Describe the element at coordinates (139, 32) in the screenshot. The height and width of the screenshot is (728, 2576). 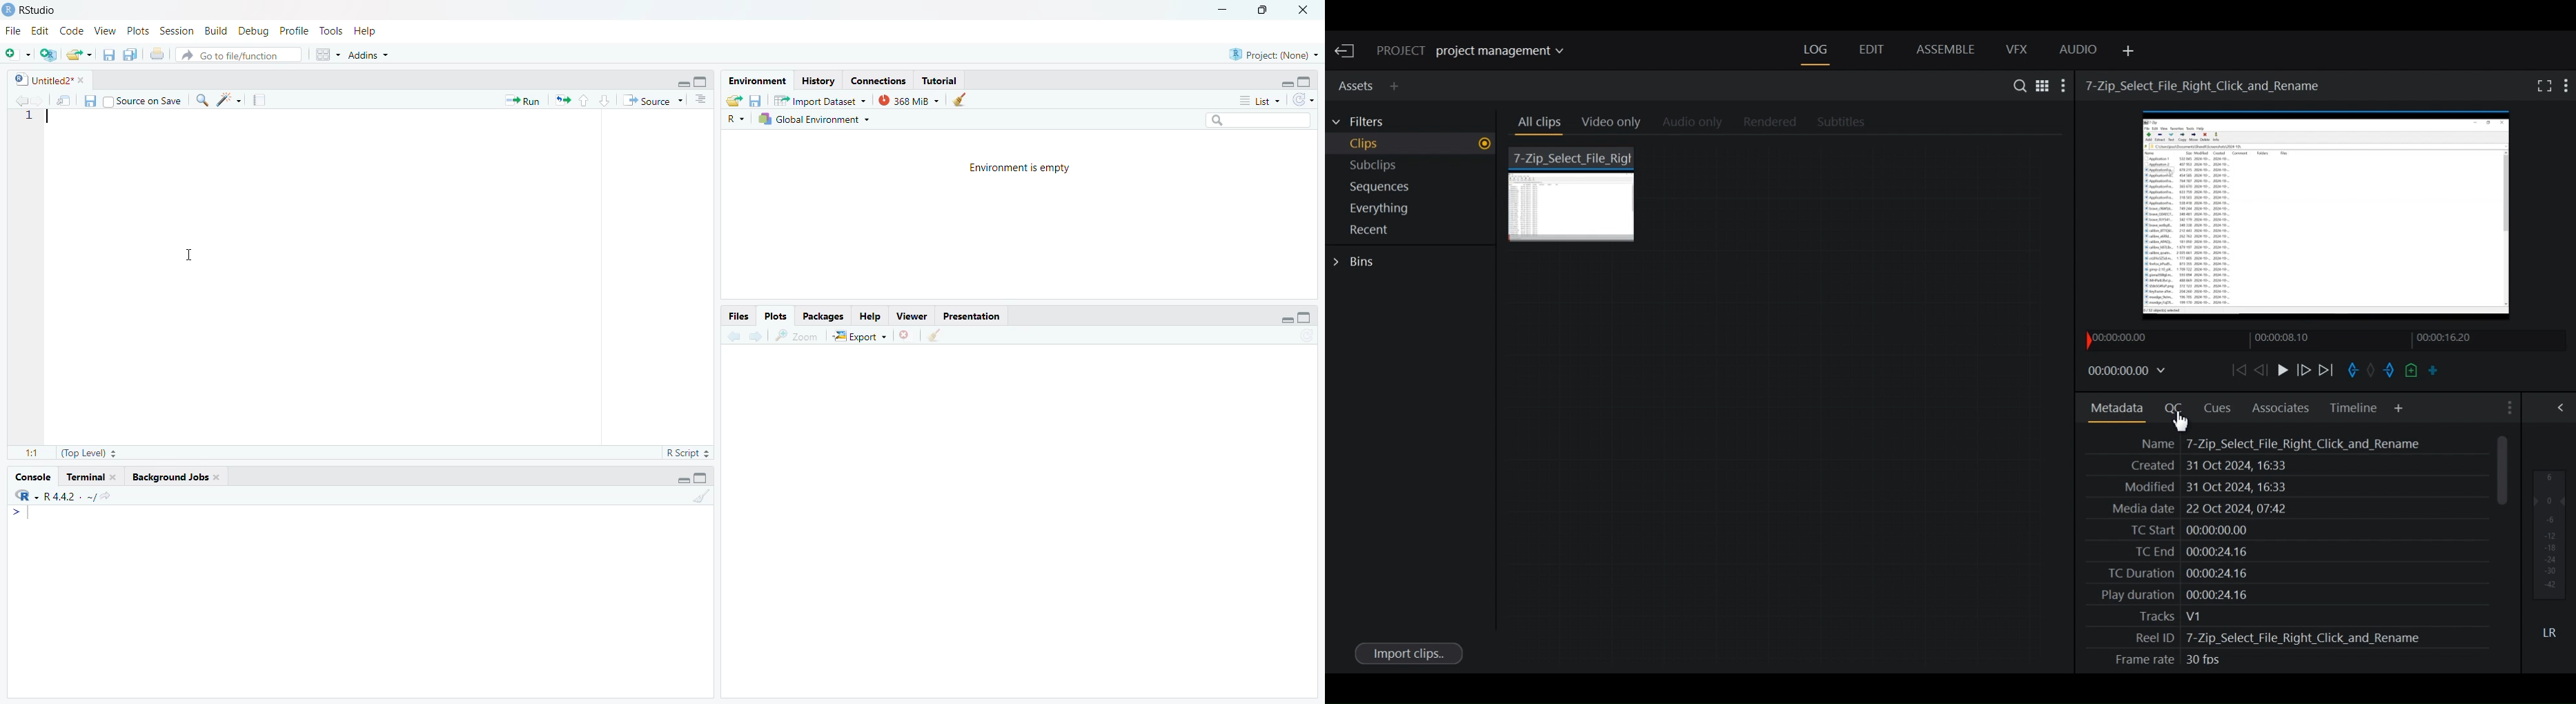
I see `v Plots` at that location.